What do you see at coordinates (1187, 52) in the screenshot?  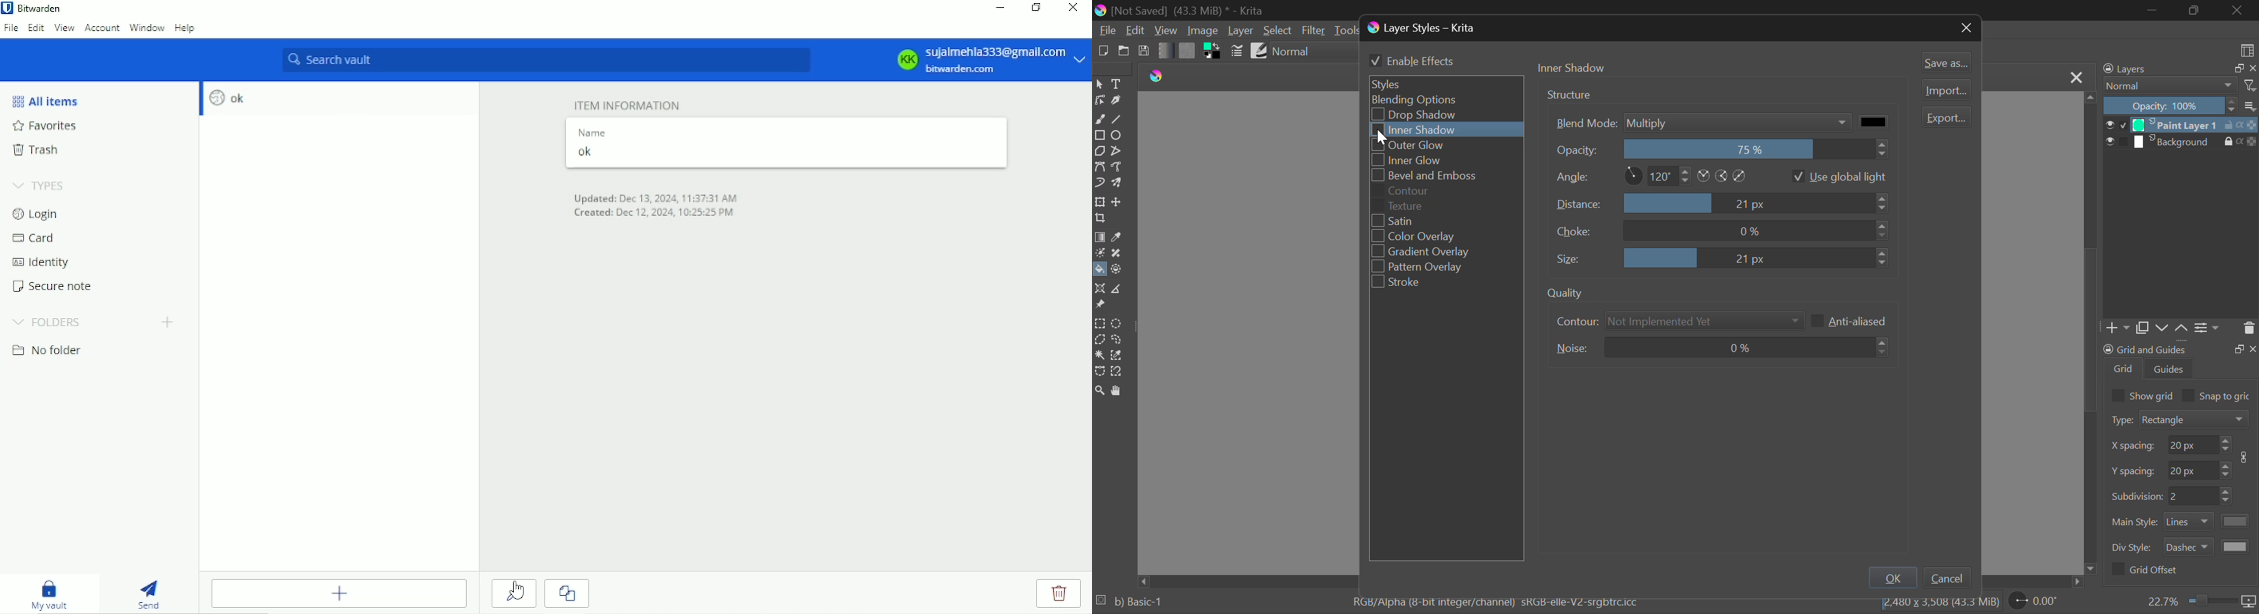 I see `Pattern` at bounding box center [1187, 52].